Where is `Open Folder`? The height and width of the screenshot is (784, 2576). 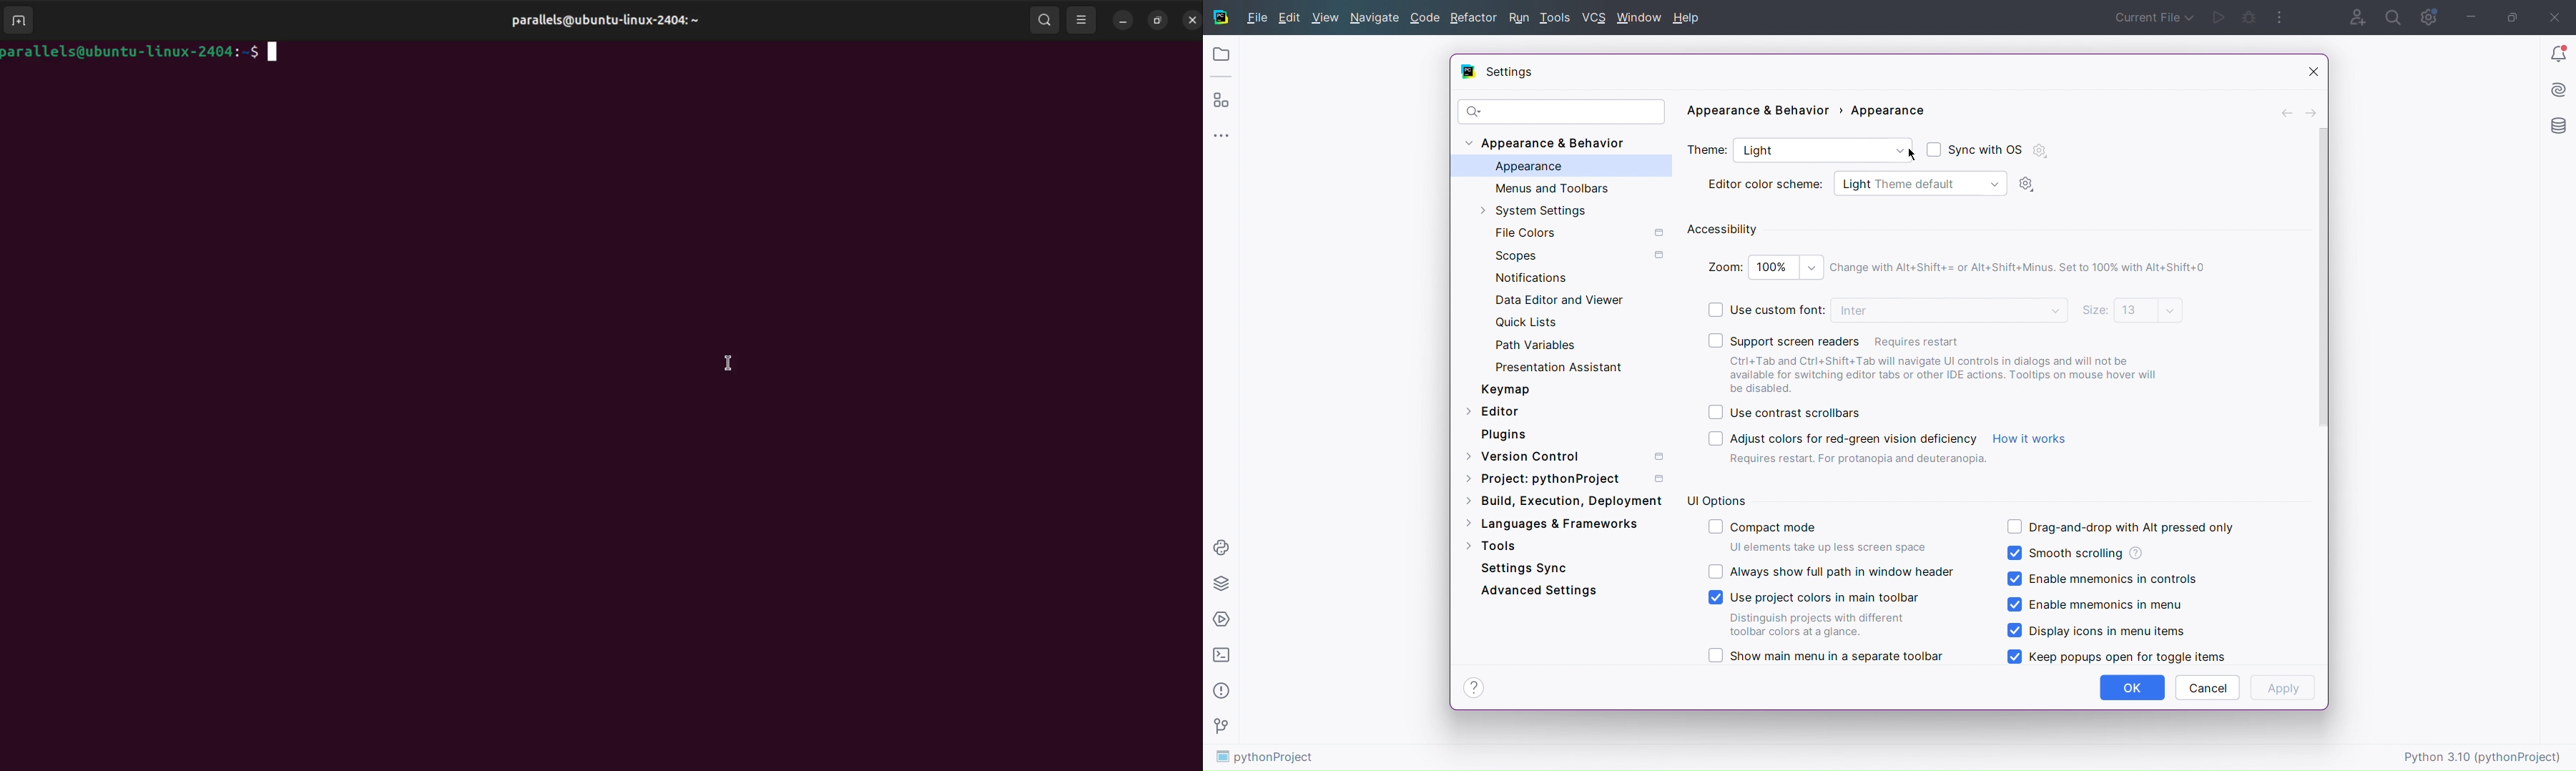 Open Folder is located at coordinates (1220, 55).